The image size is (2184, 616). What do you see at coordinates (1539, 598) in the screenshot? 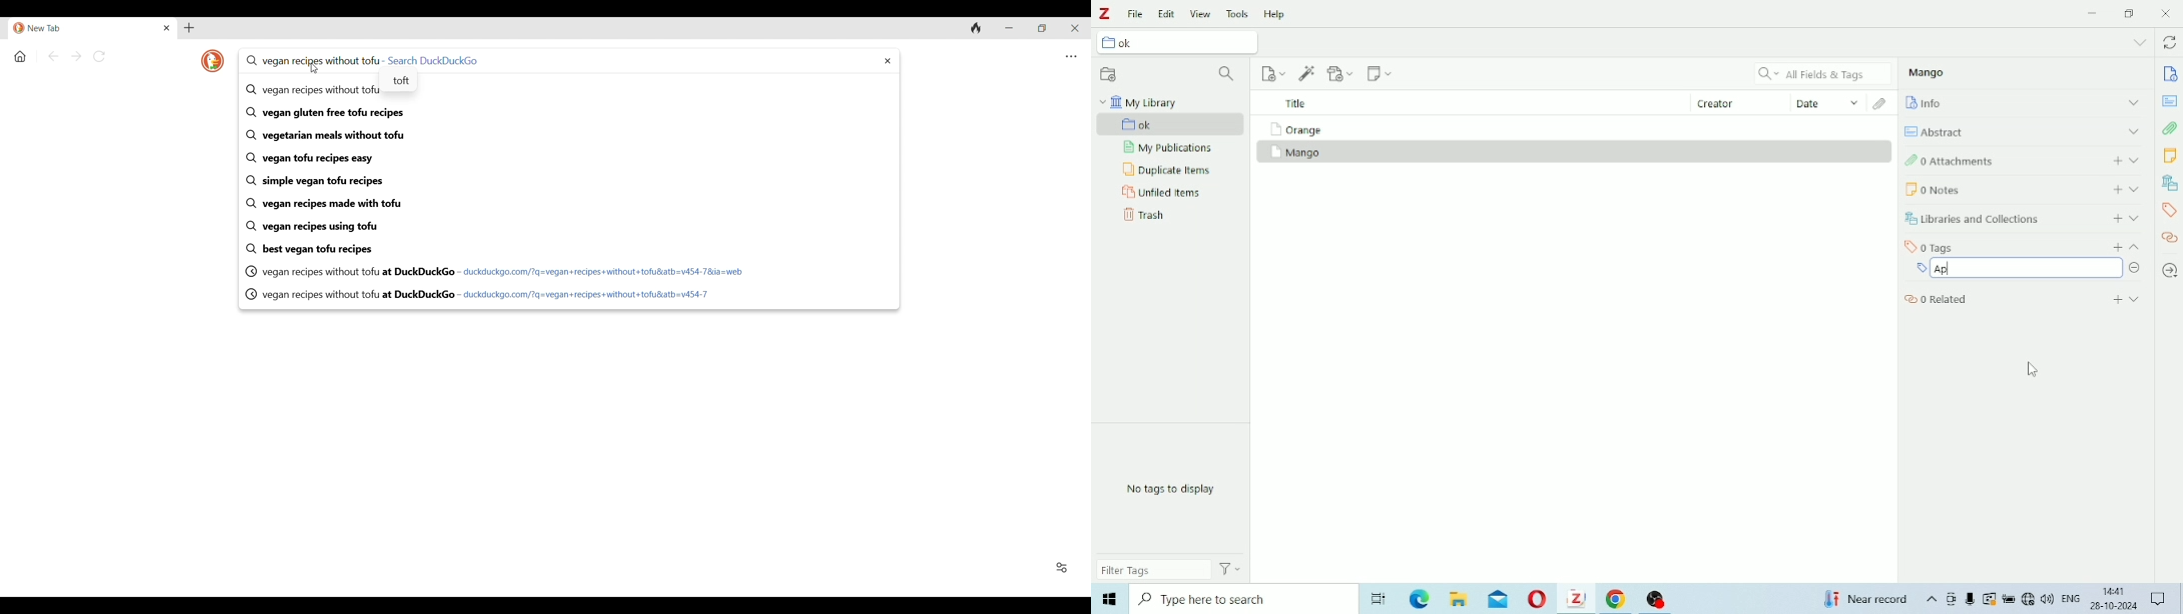
I see `Opera Mini` at bounding box center [1539, 598].